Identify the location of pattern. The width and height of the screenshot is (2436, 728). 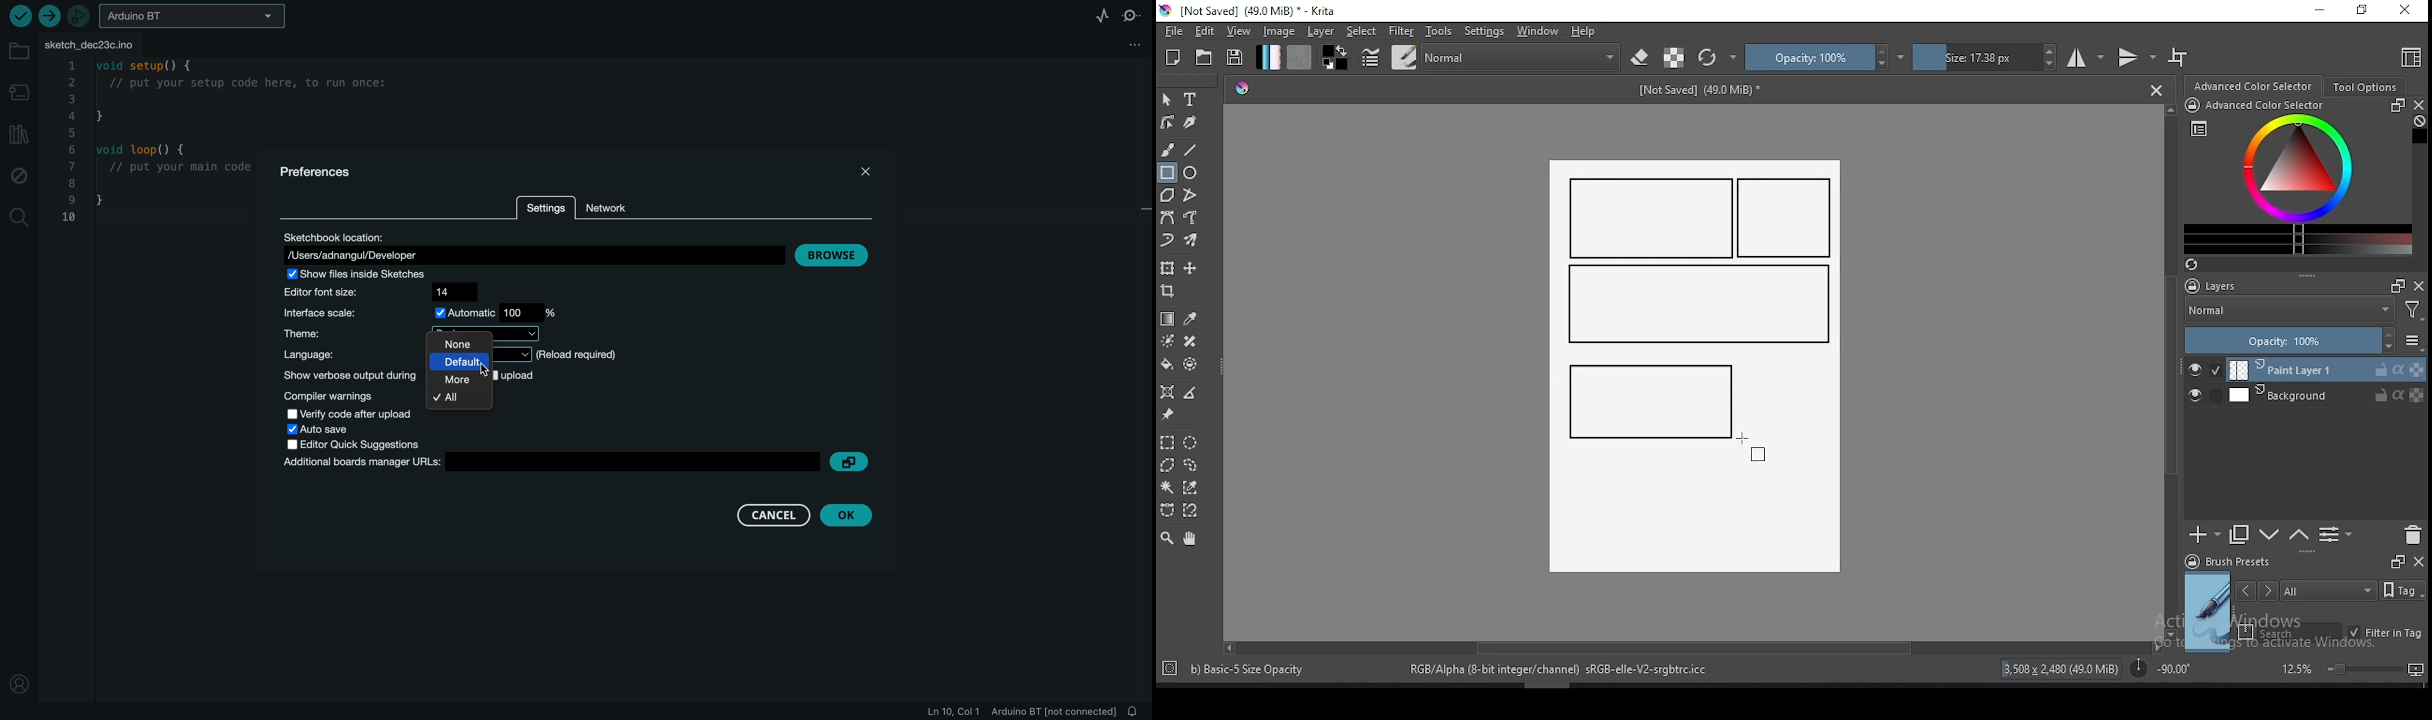
(1299, 57).